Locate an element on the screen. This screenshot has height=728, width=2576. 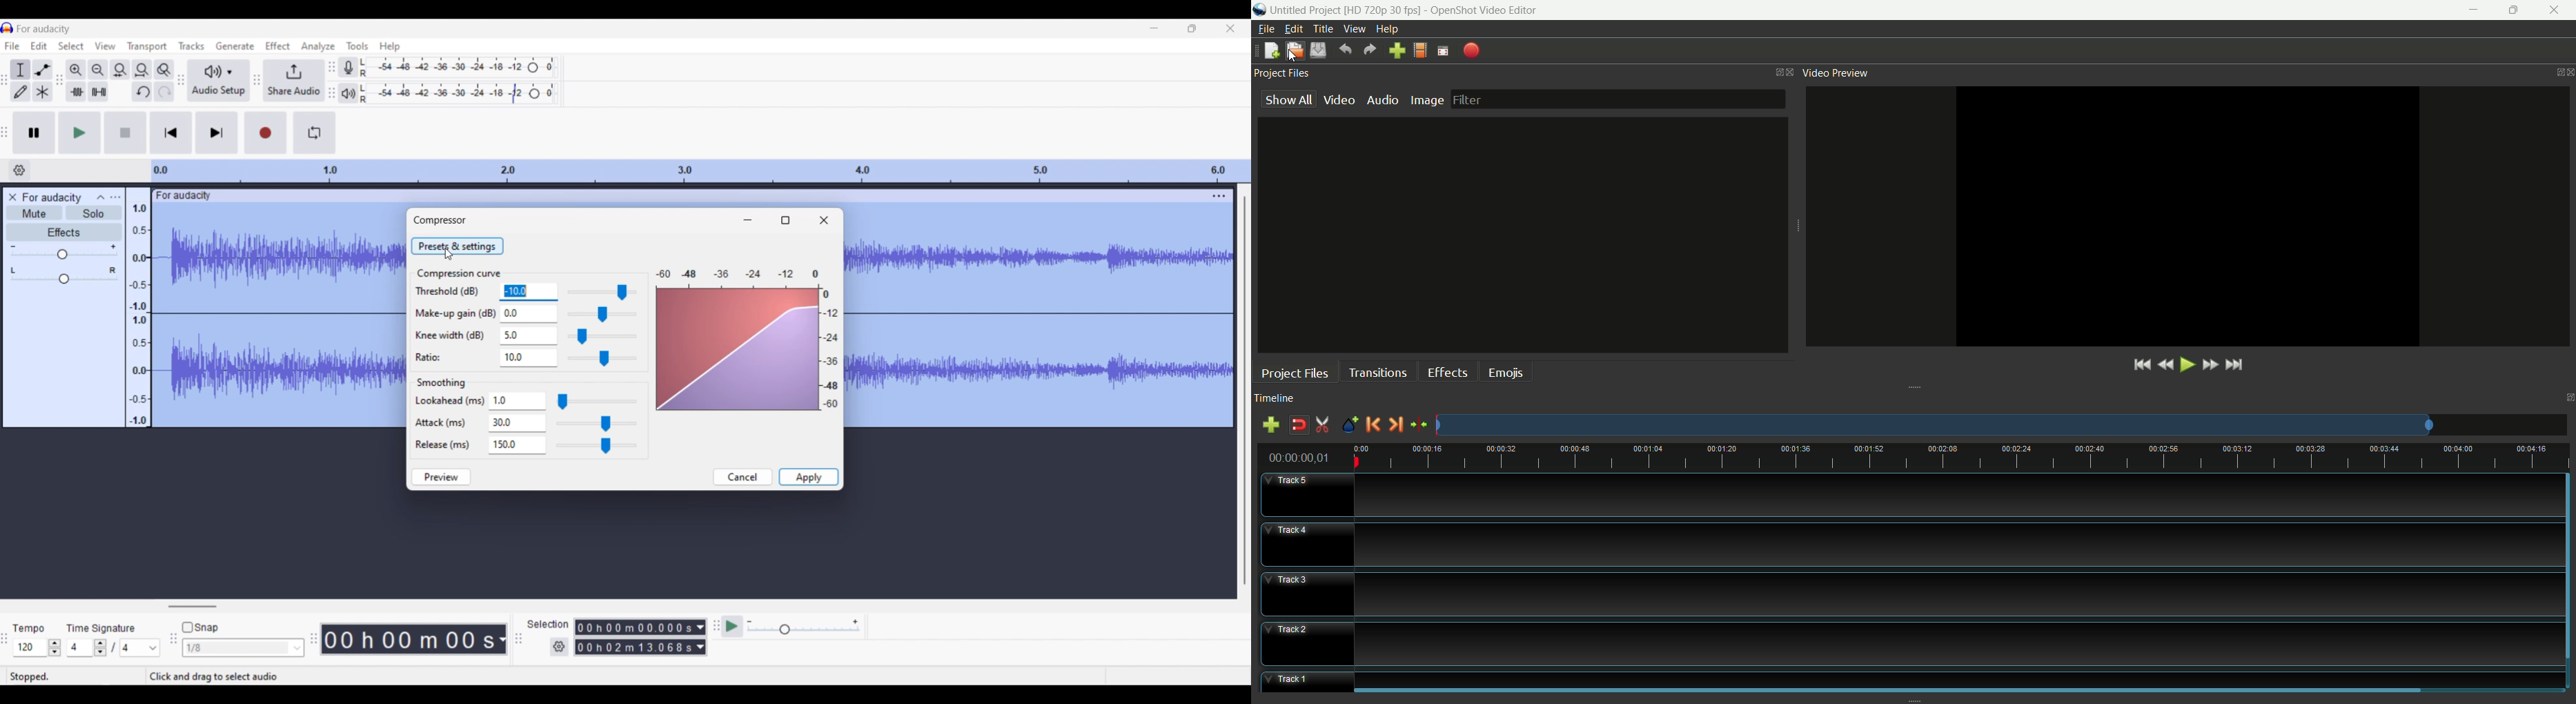
for audacity is located at coordinates (185, 196).